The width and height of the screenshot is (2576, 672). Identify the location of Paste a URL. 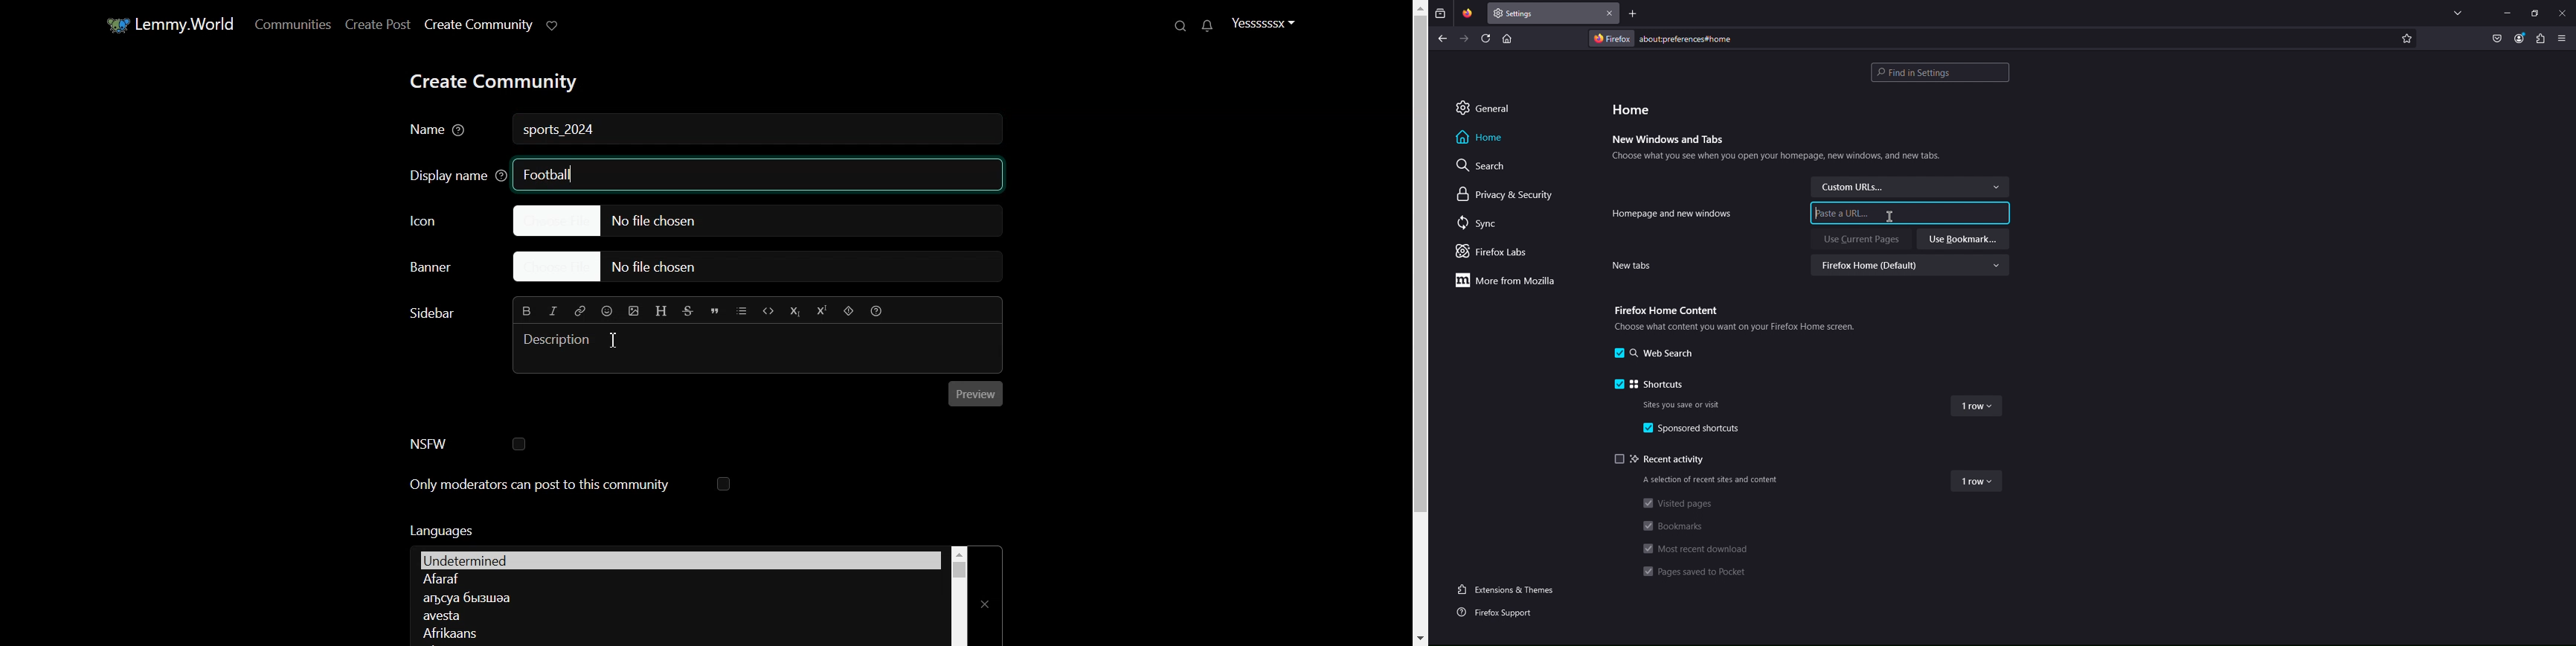
(1846, 213).